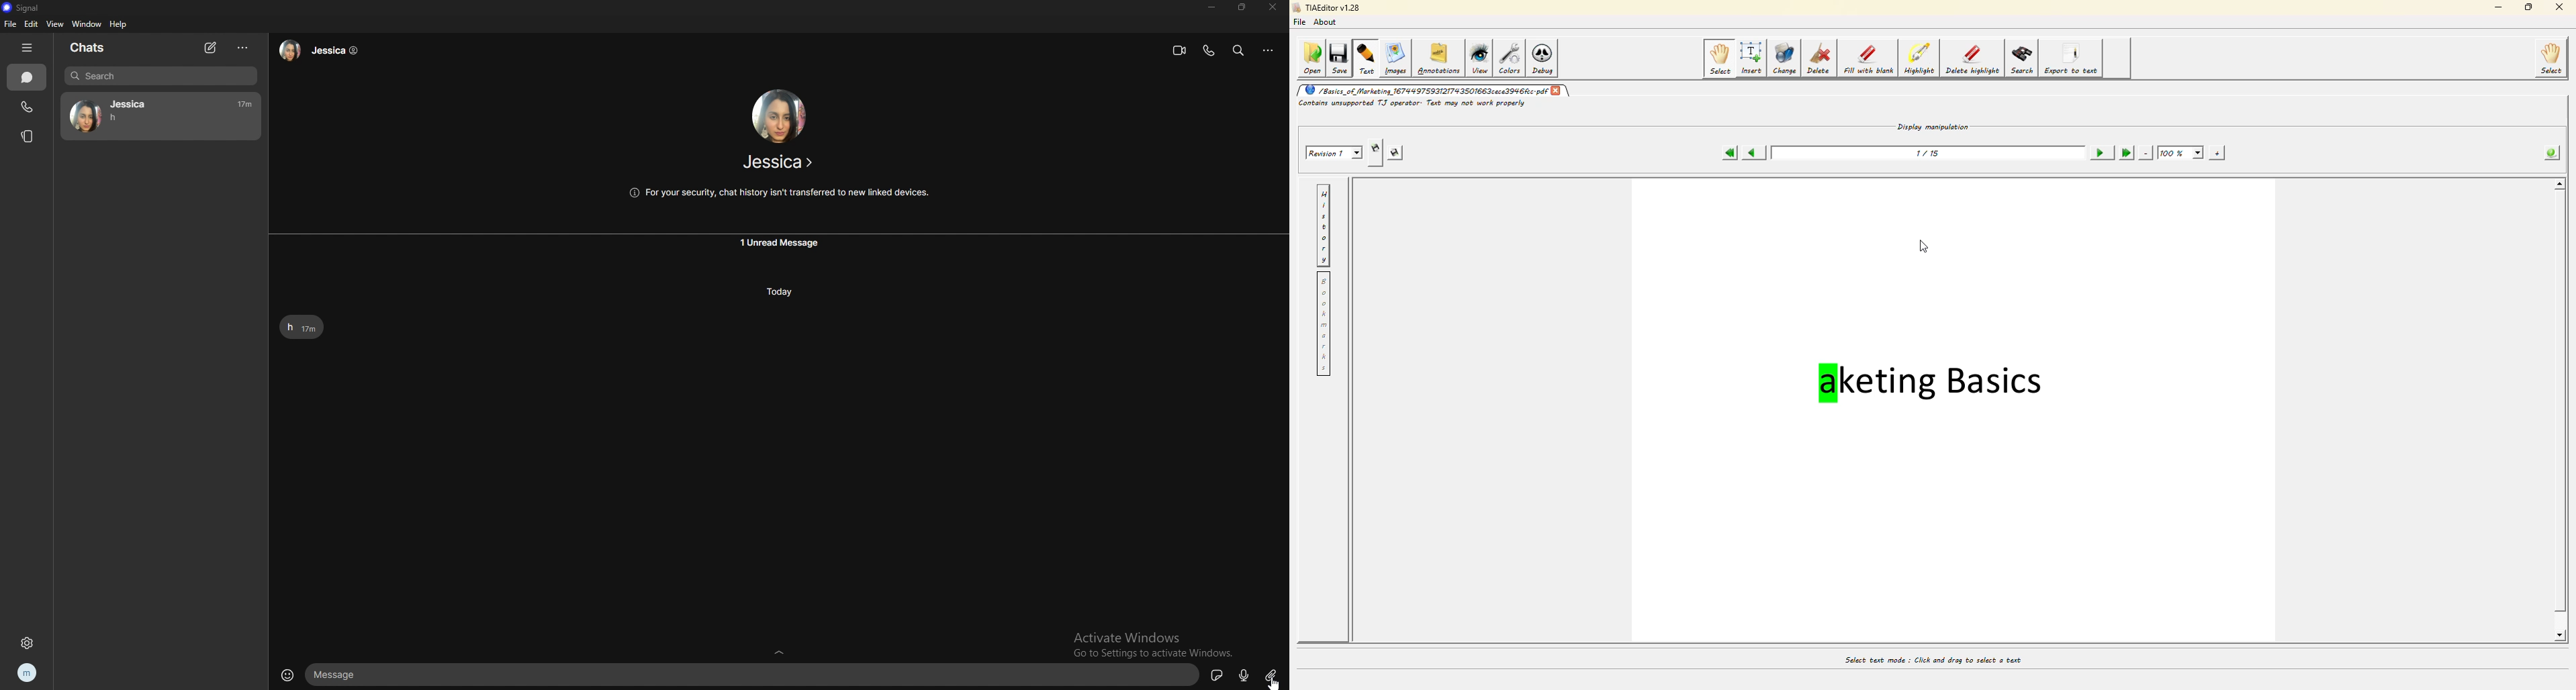 Image resolution: width=2576 pixels, height=700 pixels. I want to click on edit, so click(32, 24).